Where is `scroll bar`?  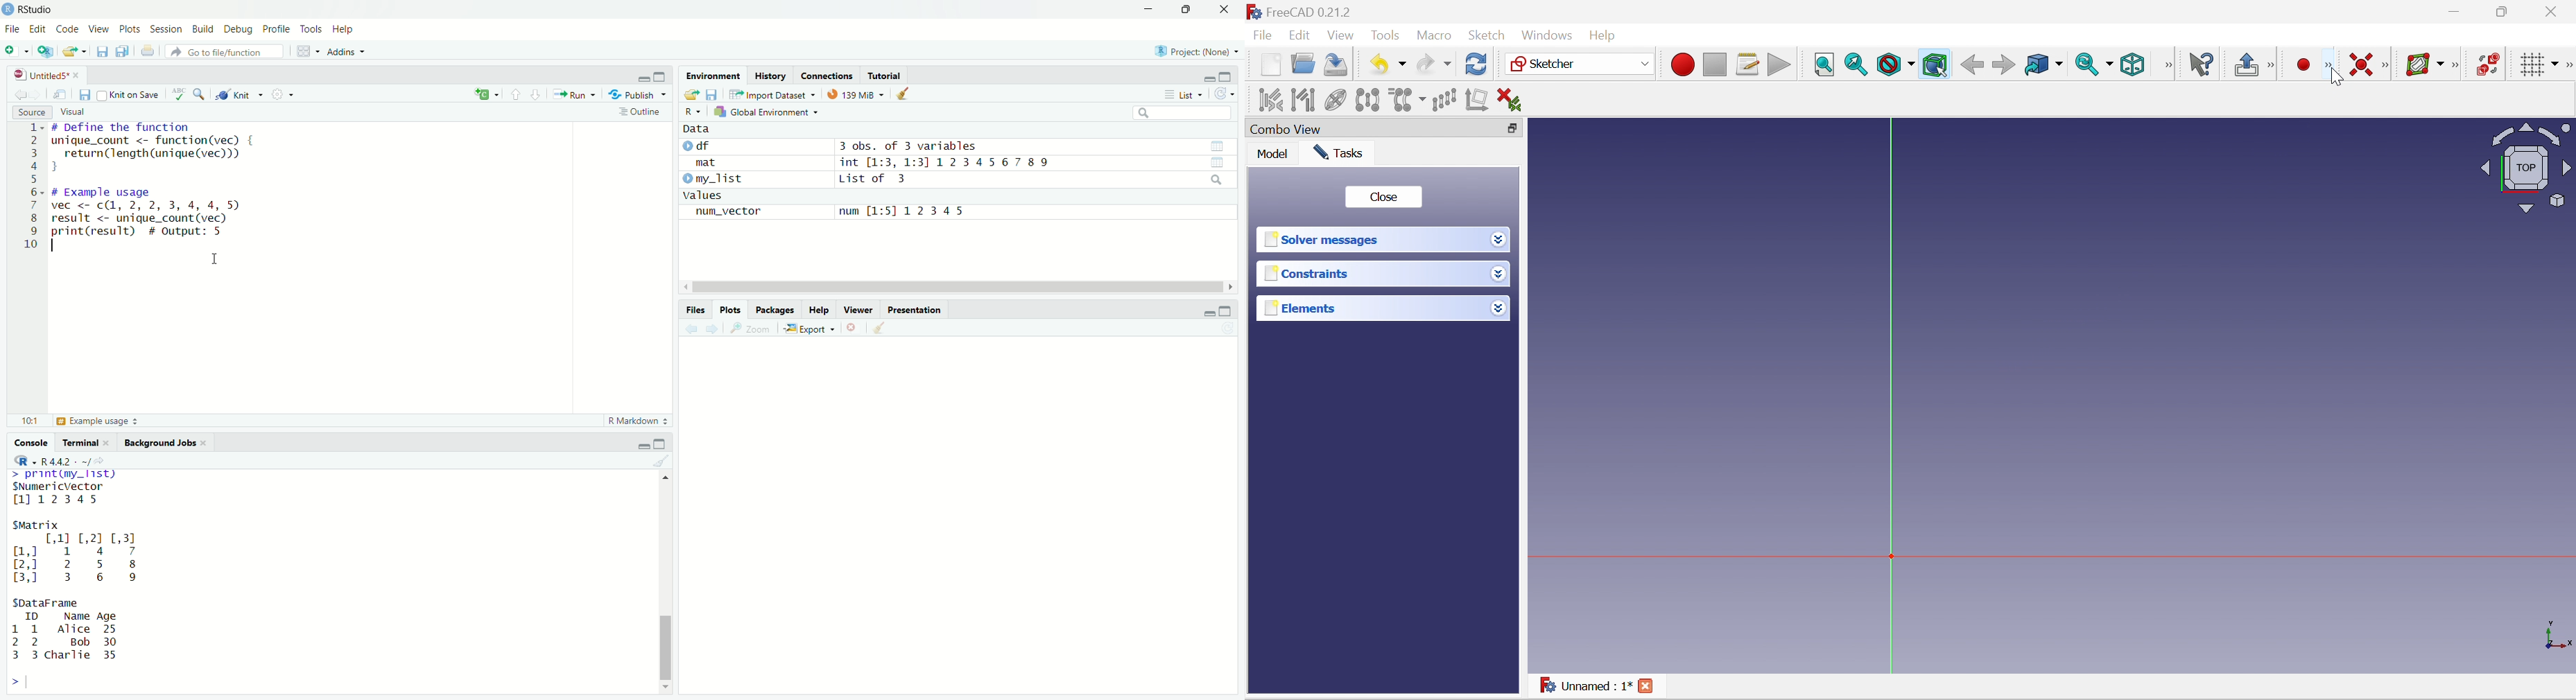
scroll bar is located at coordinates (667, 647).